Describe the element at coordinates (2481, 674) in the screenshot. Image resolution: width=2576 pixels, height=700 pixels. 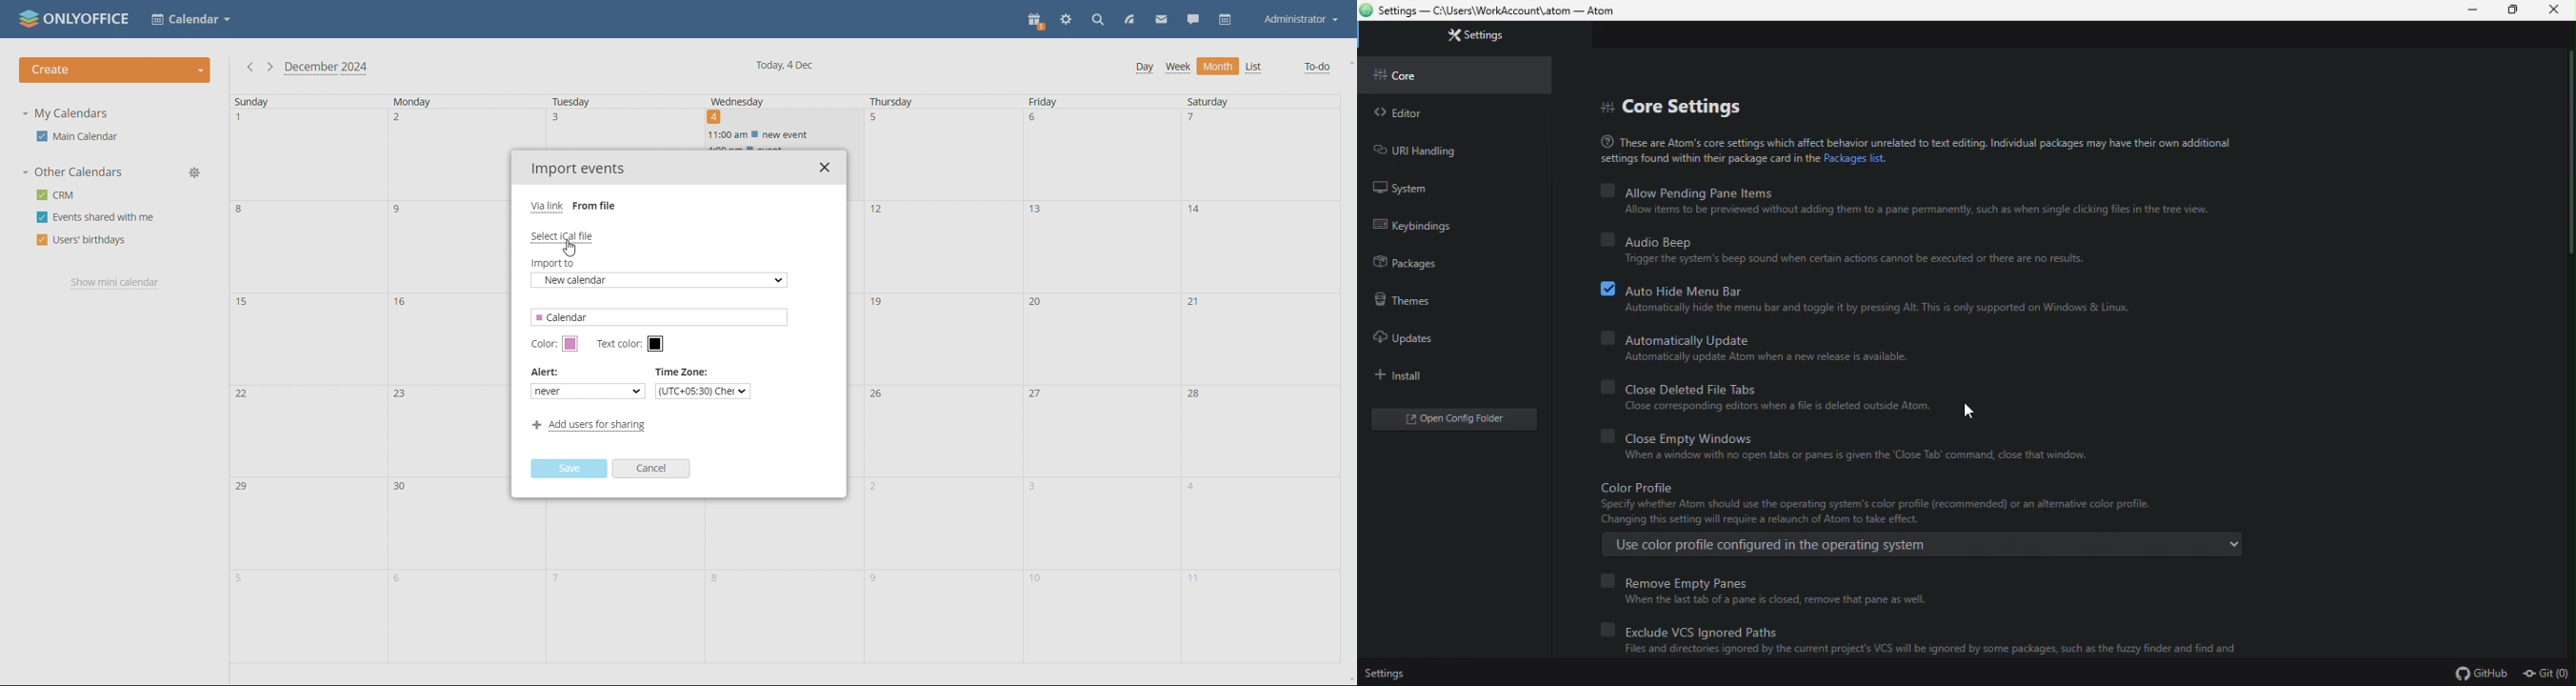
I see `github` at that location.